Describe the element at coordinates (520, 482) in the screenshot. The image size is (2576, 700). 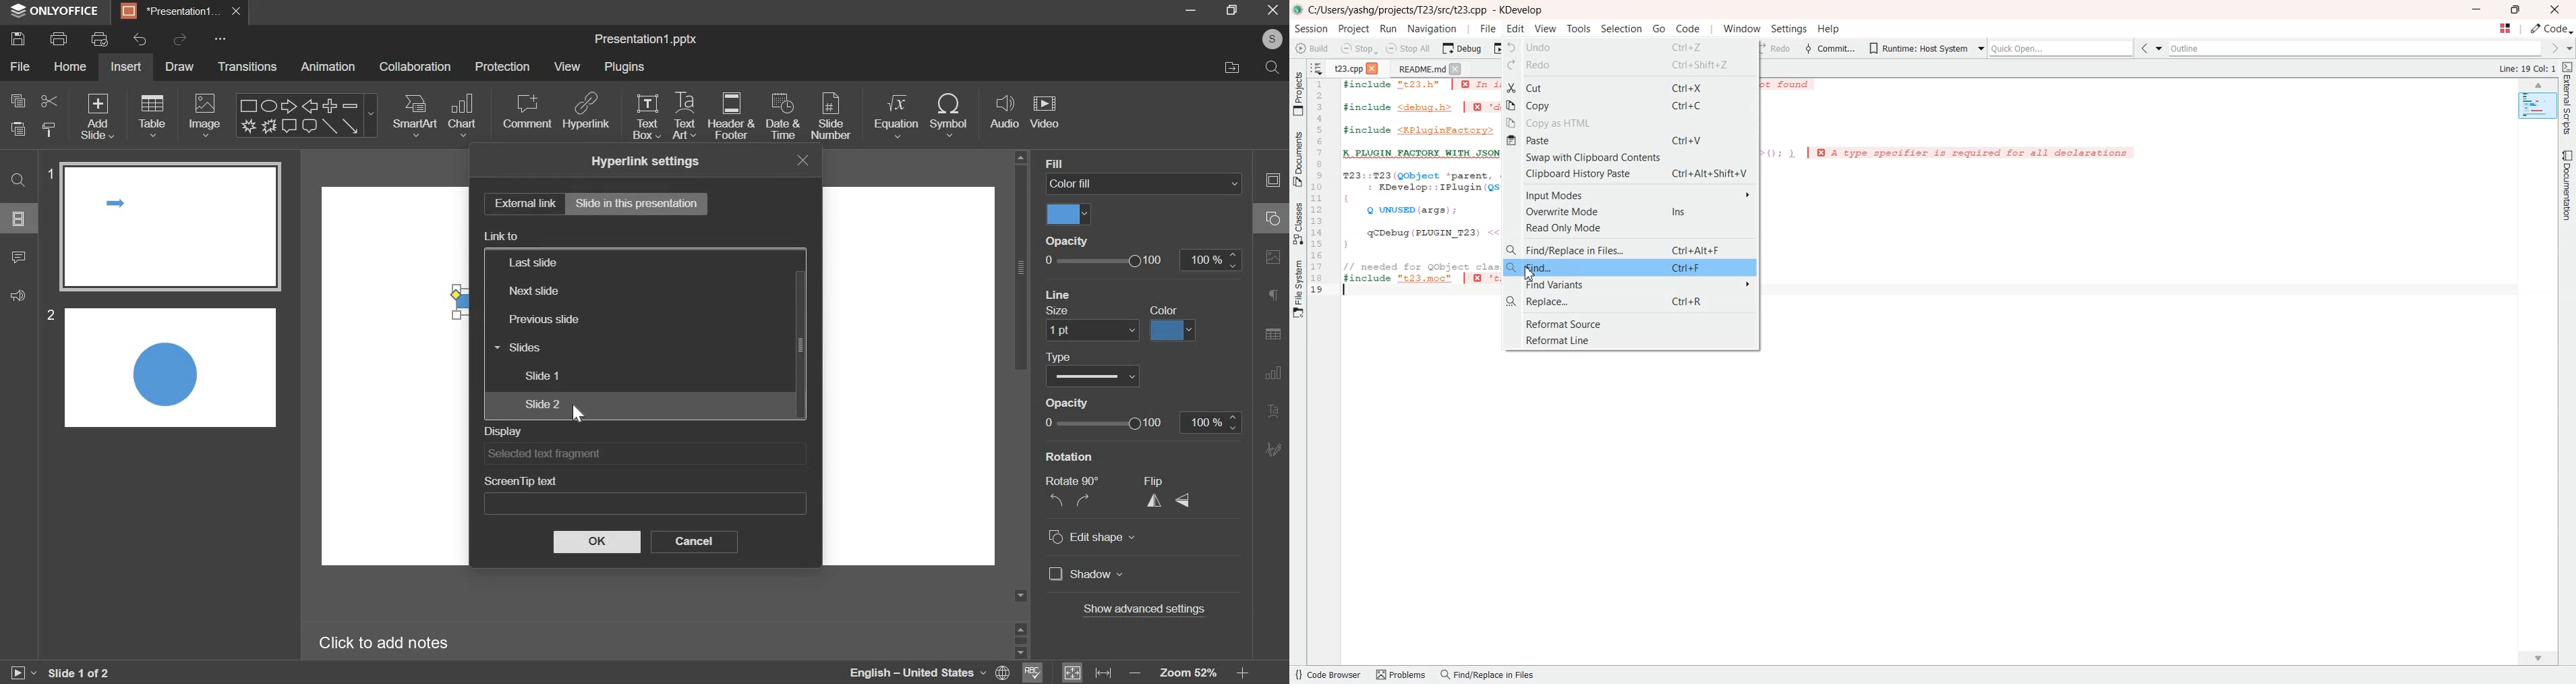
I see `screen tip text` at that location.